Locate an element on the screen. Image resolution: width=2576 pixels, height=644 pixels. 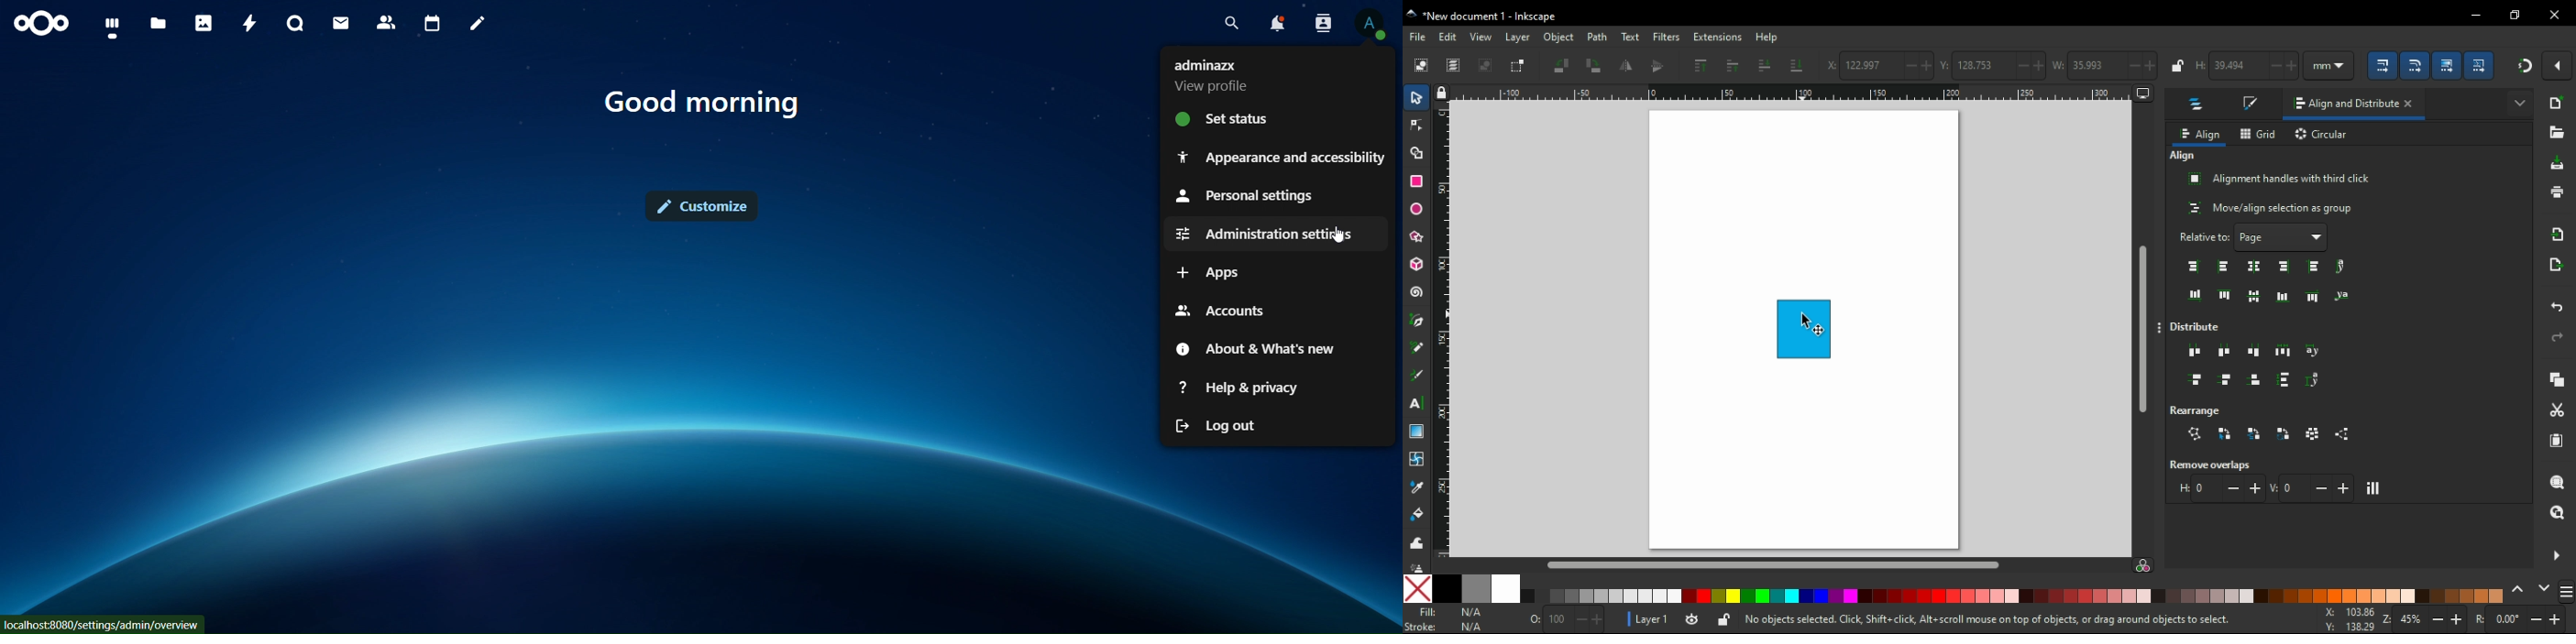
distribute horizontally with even horizontal gaps is located at coordinates (2284, 353).